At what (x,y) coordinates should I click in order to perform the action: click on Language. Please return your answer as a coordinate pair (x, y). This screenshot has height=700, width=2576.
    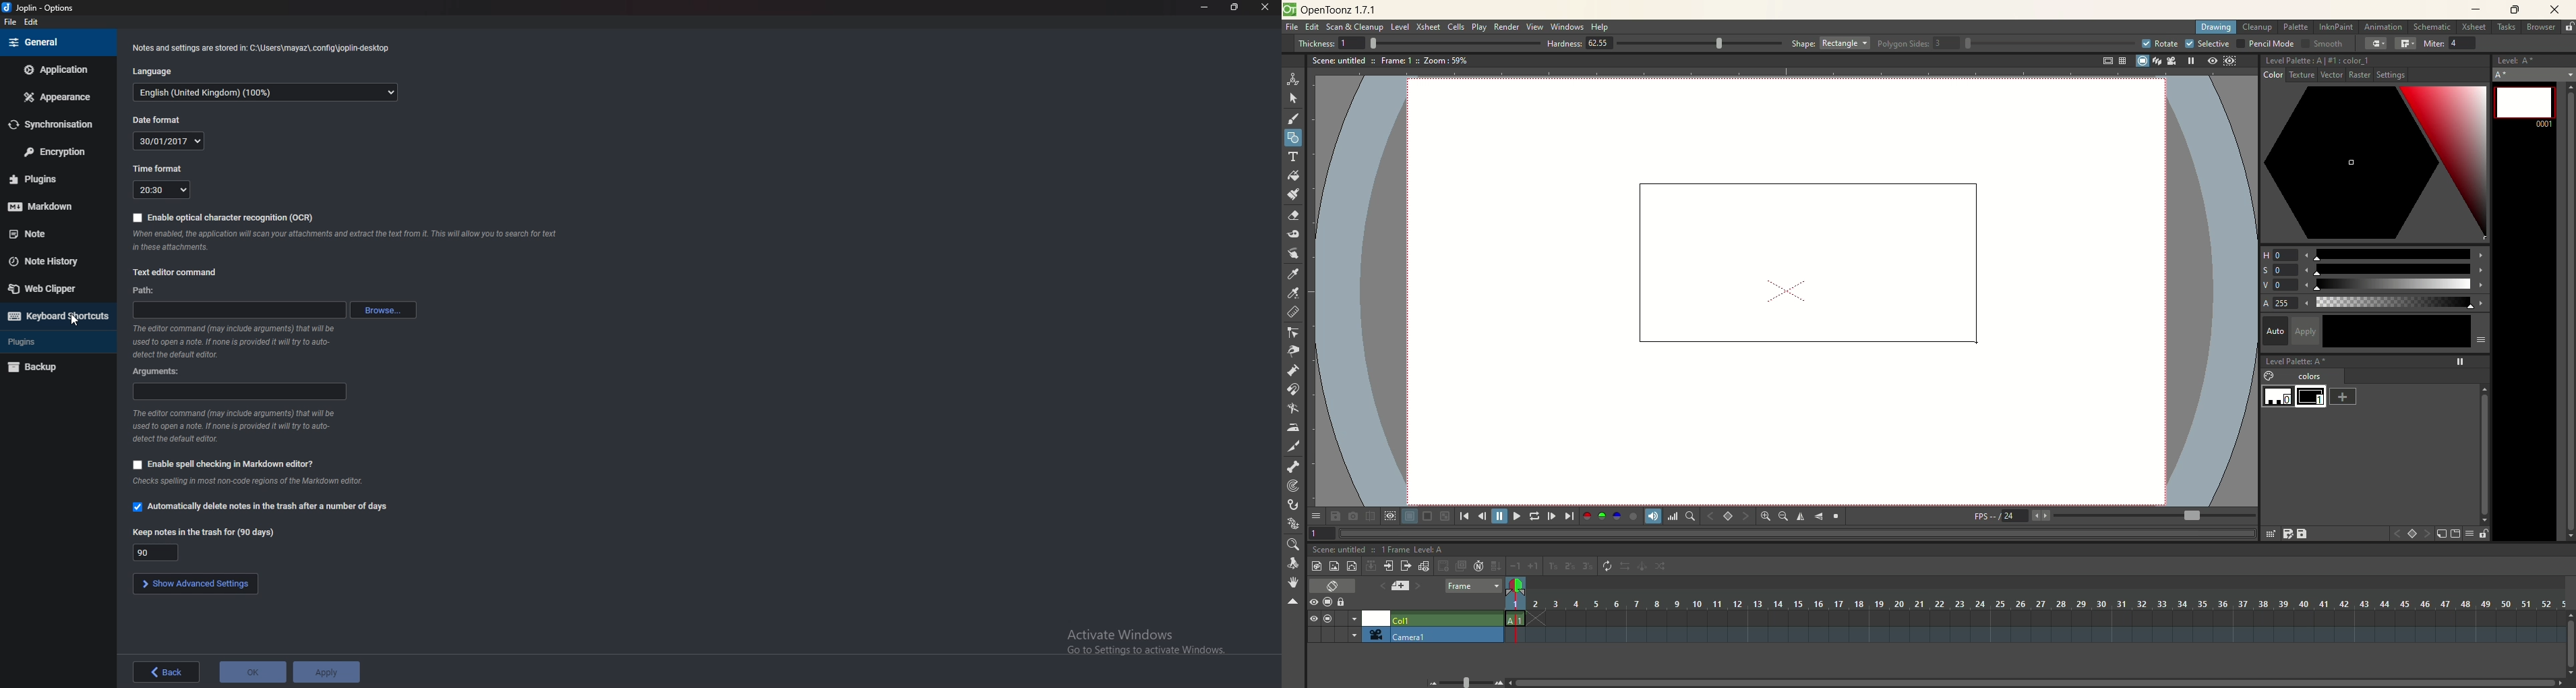
    Looking at the image, I should click on (267, 94).